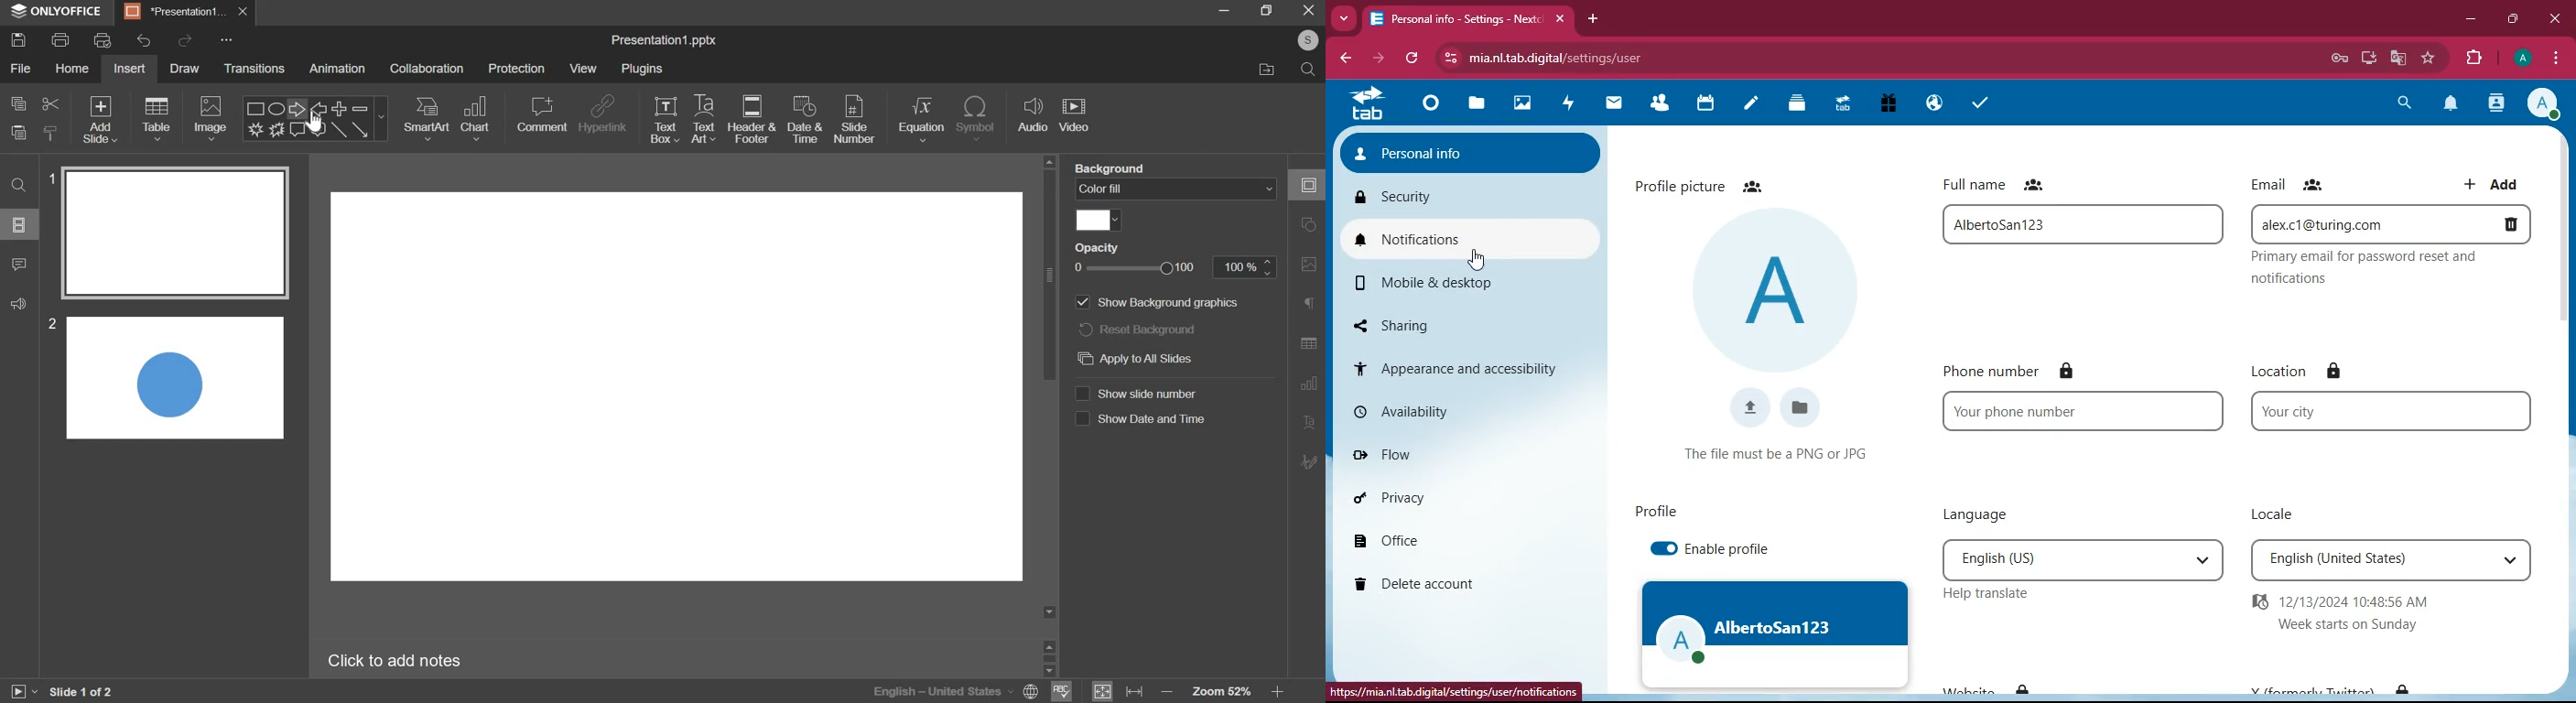 This screenshot has height=728, width=2576. What do you see at coordinates (1844, 105) in the screenshot?
I see `Upgrade` at bounding box center [1844, 105].